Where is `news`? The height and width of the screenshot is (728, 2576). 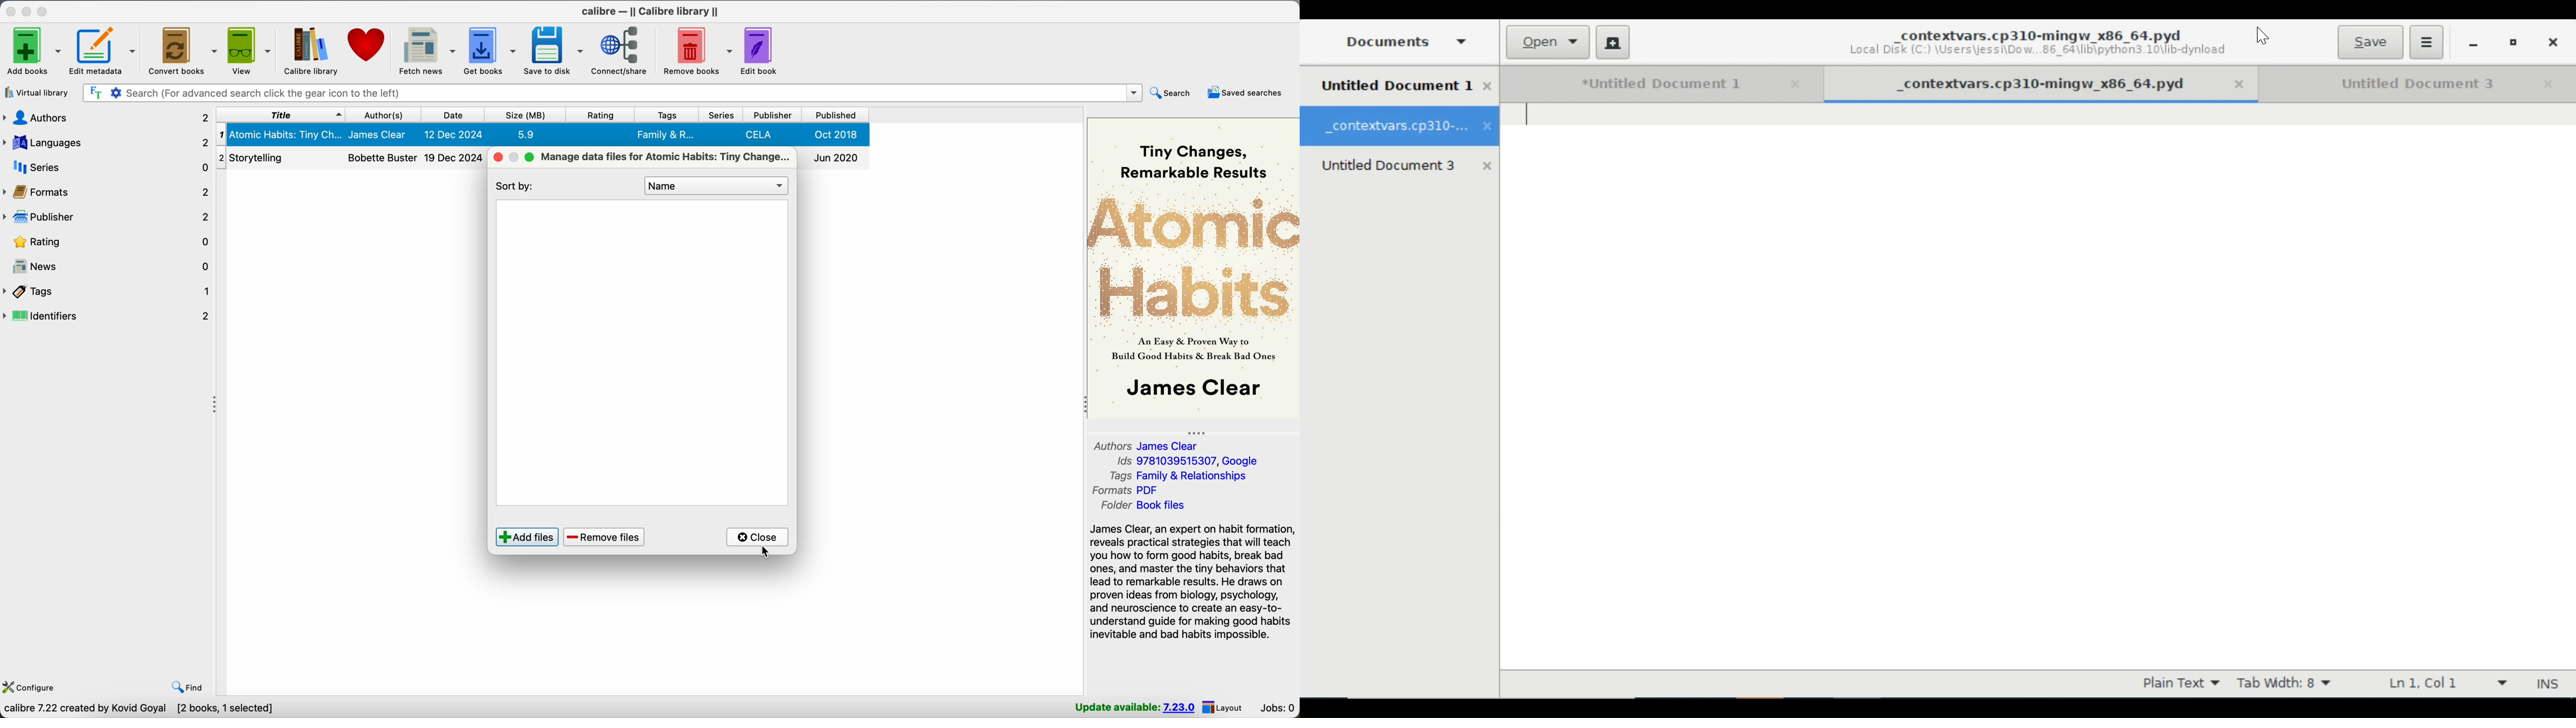 news is located at coordinates (112, 267).